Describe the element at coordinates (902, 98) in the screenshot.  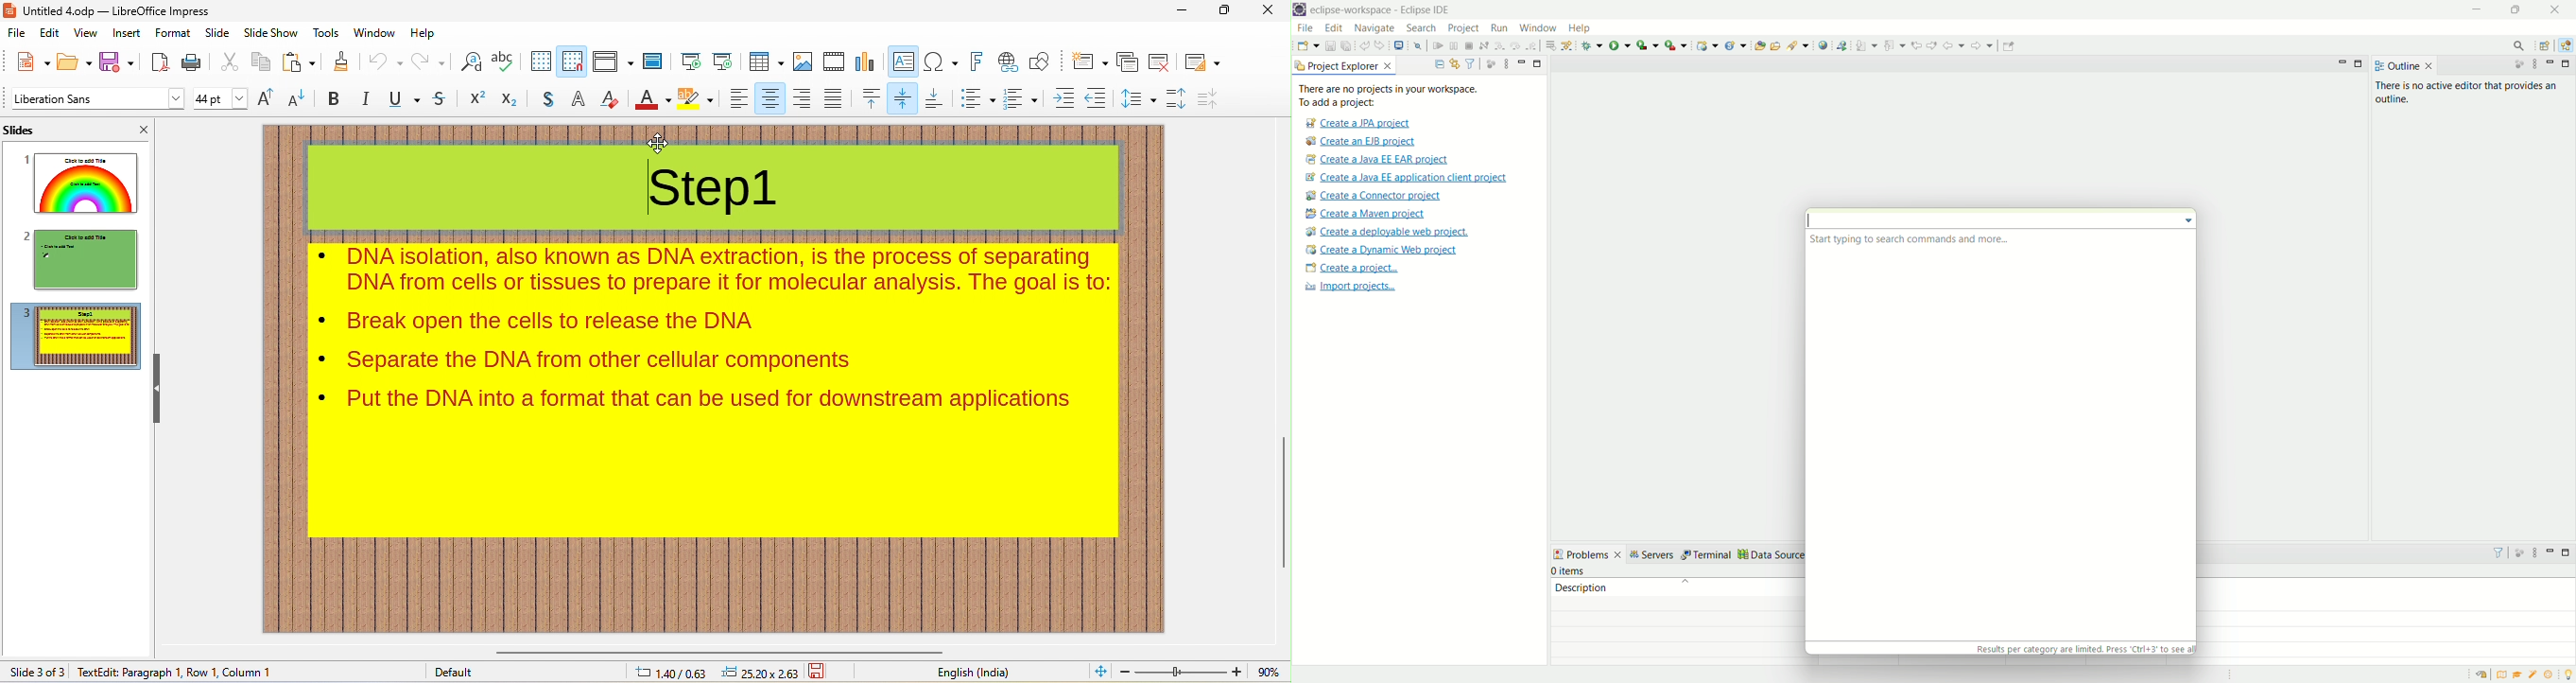
I see `center vertically` at that location.